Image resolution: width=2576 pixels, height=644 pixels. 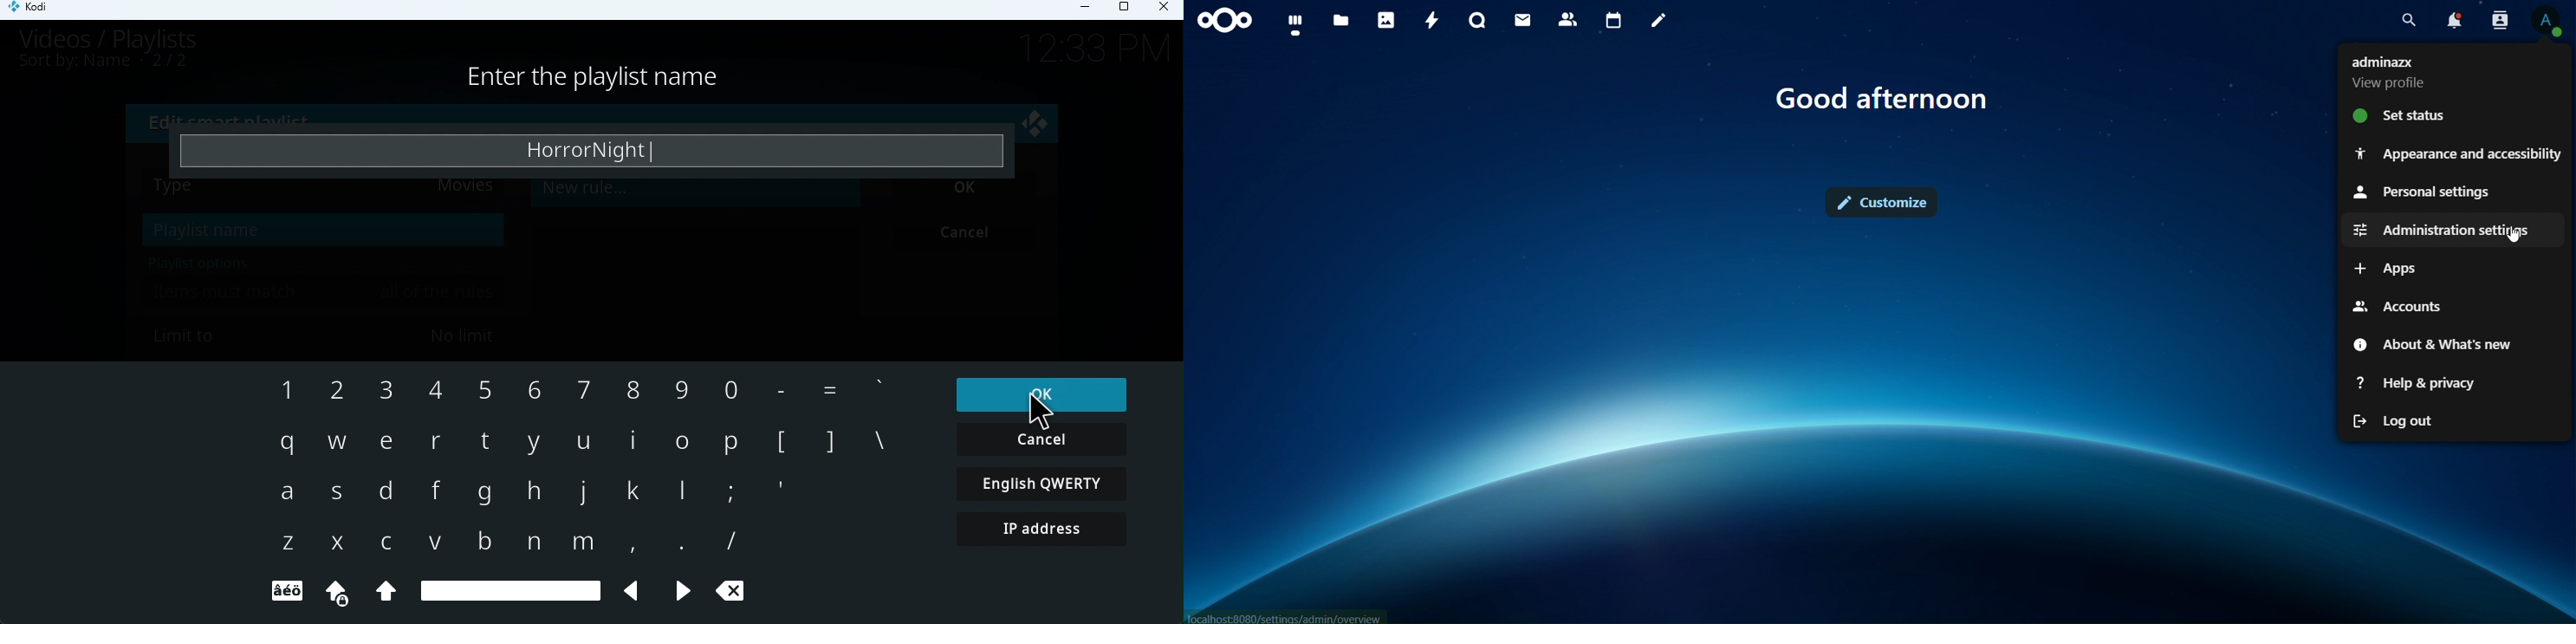 What do you see at coordinates (584, 489) in the screenshot?
I see `Keyboard` at bounding box center [584, 489].